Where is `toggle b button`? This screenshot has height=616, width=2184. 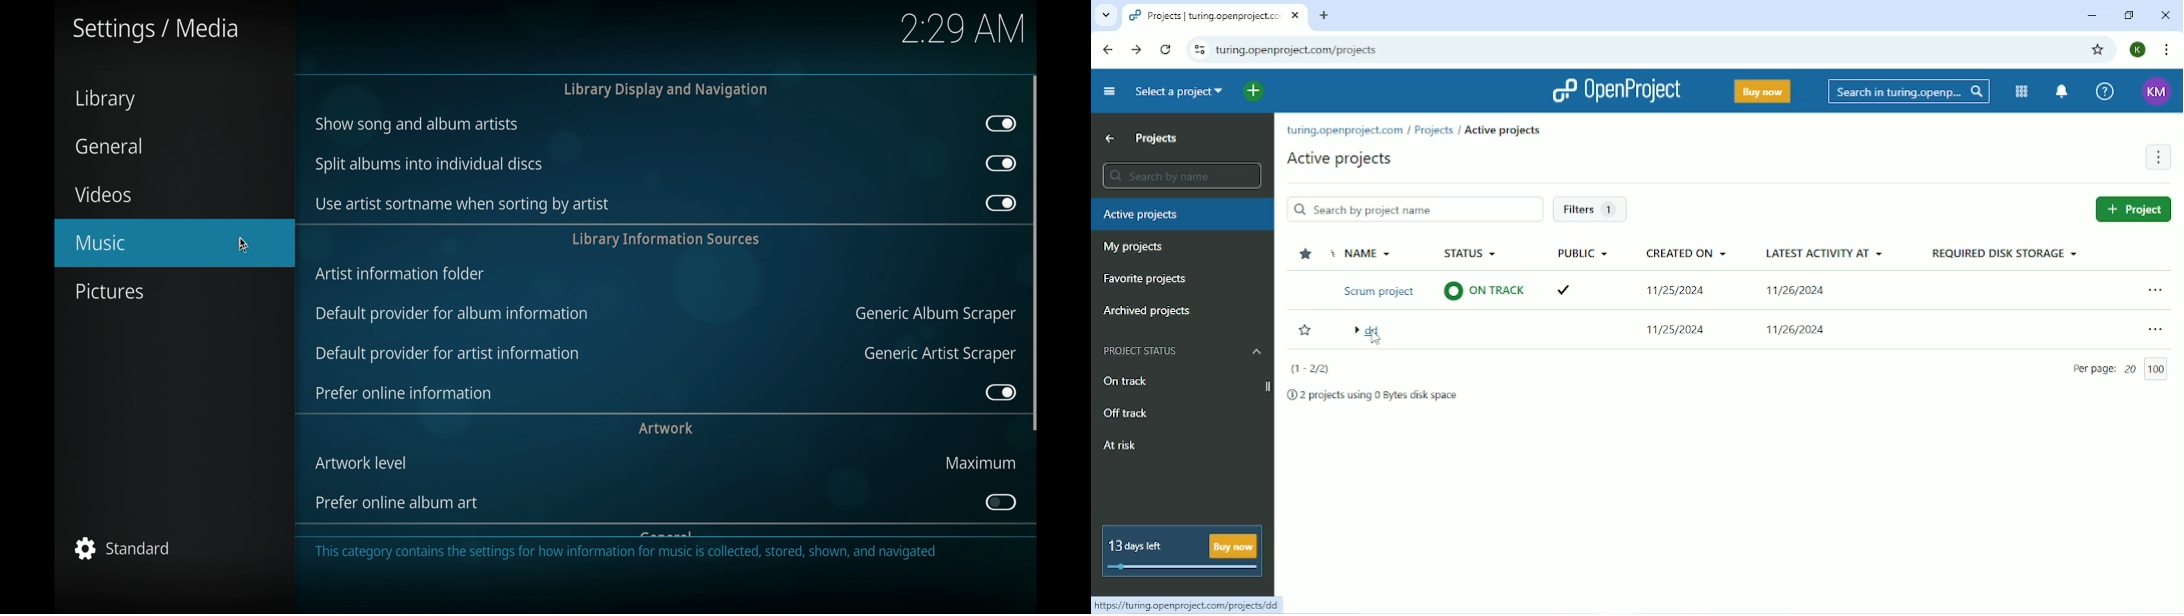 toggle b button is located at coordinates (1000, 502).